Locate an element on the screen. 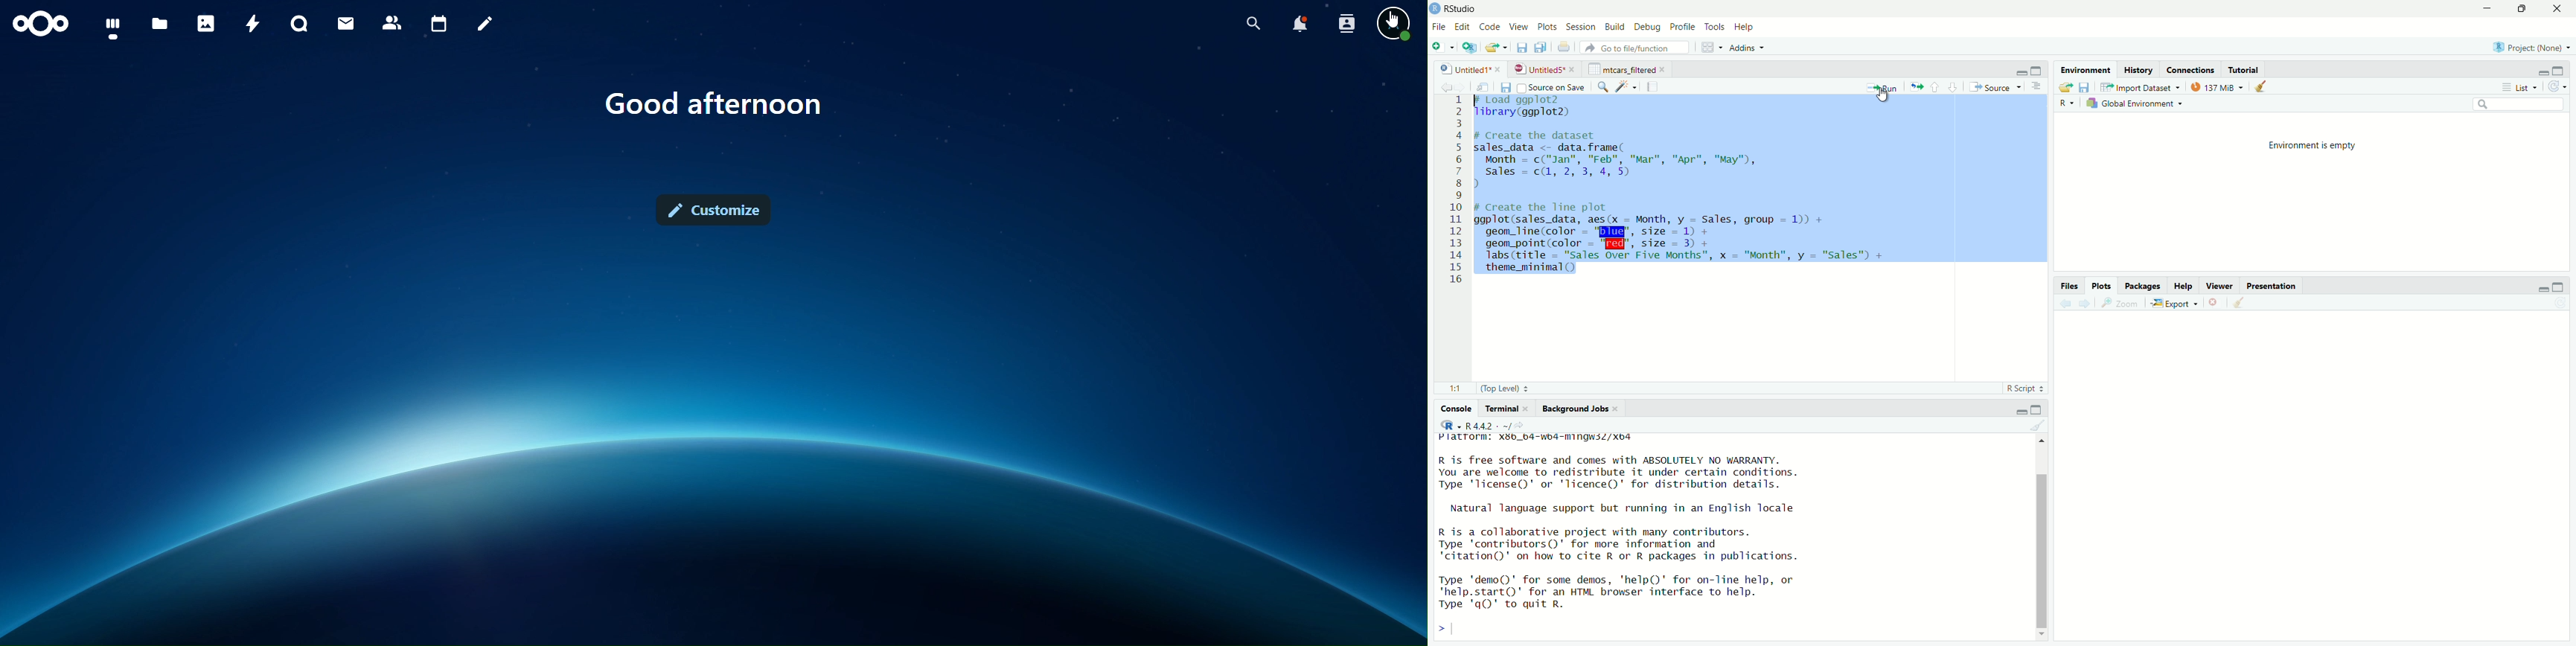 The height and width of the screenshot is (672, 2576). new file is located at coordinates (1440, 47).